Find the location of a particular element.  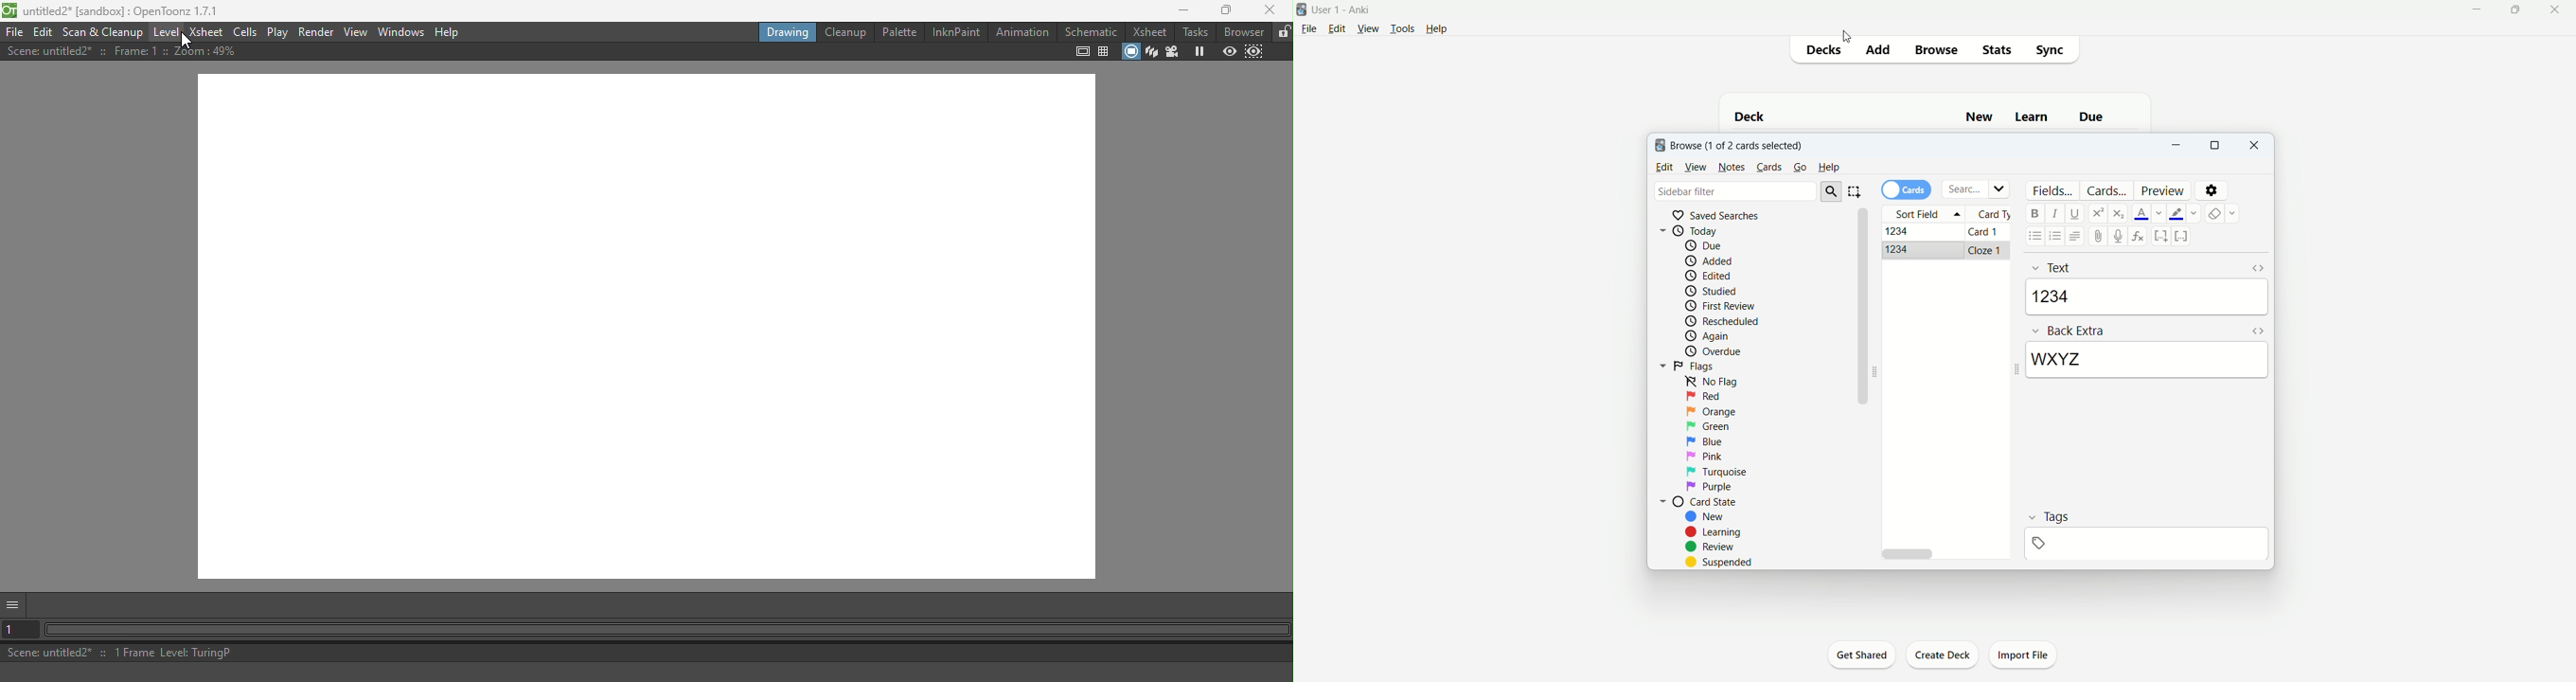

stats is located at coordinates (1997, 51).